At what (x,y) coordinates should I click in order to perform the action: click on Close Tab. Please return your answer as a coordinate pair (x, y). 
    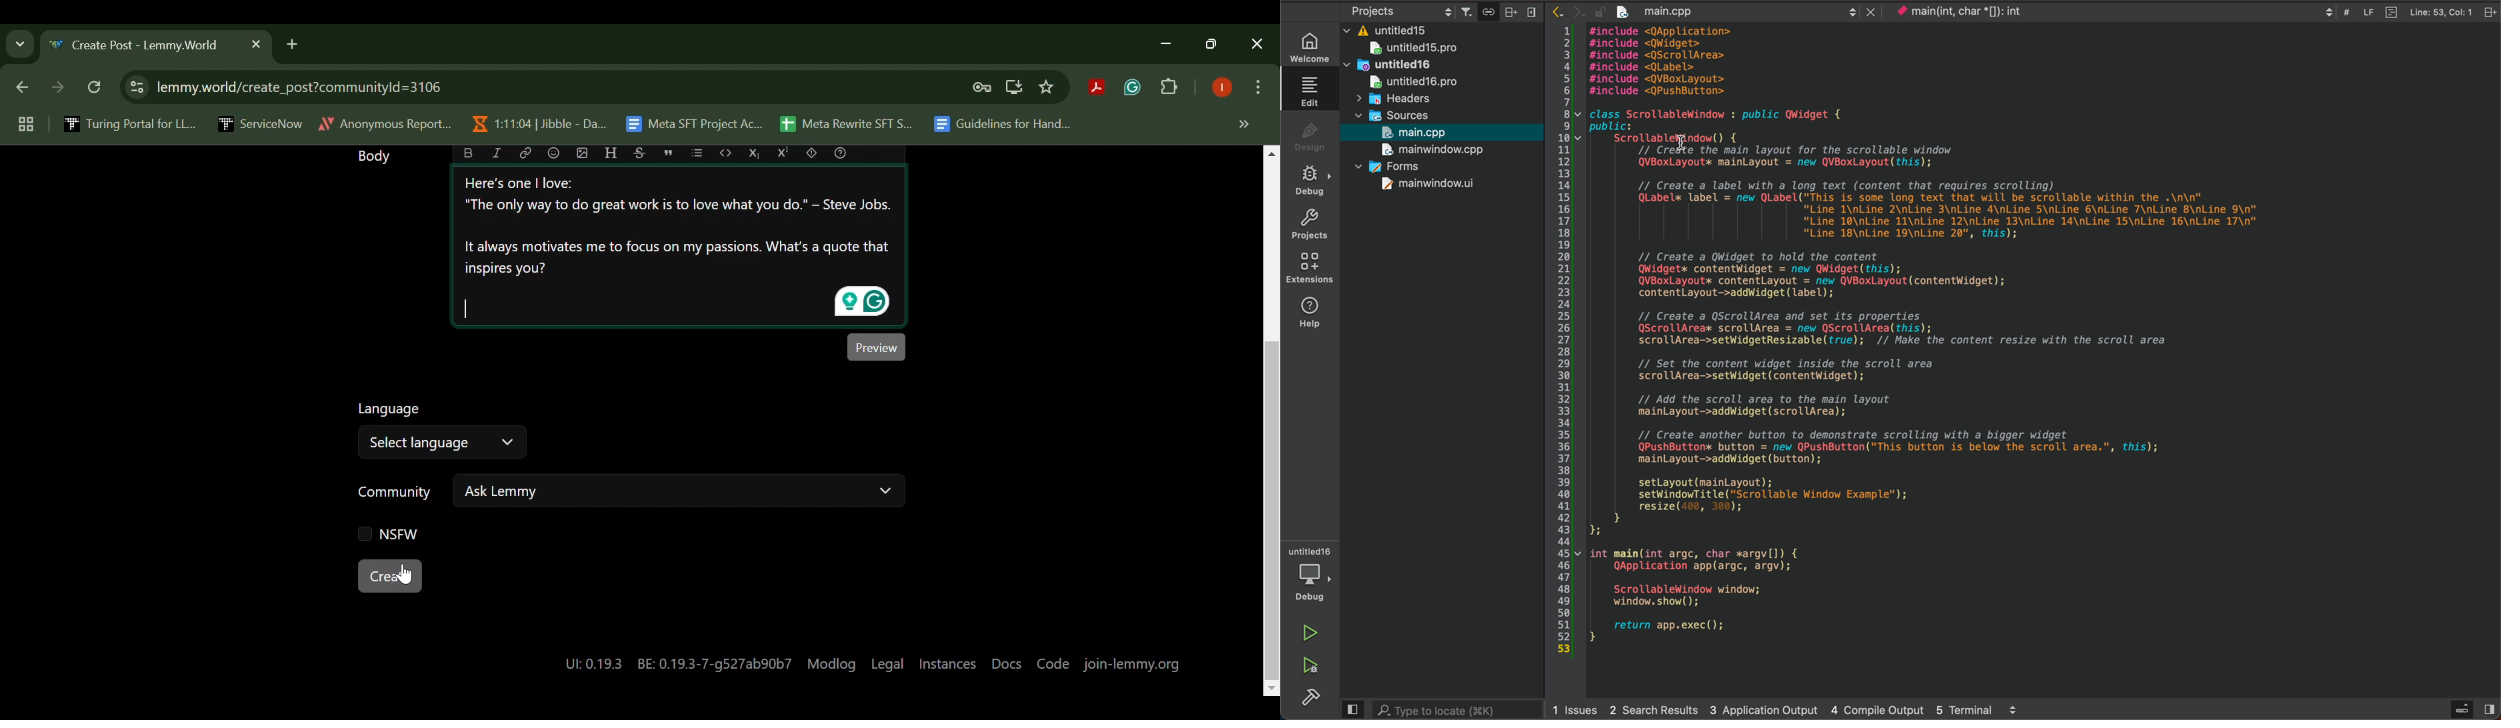
    Looking at the image, I should click on (254, 44).